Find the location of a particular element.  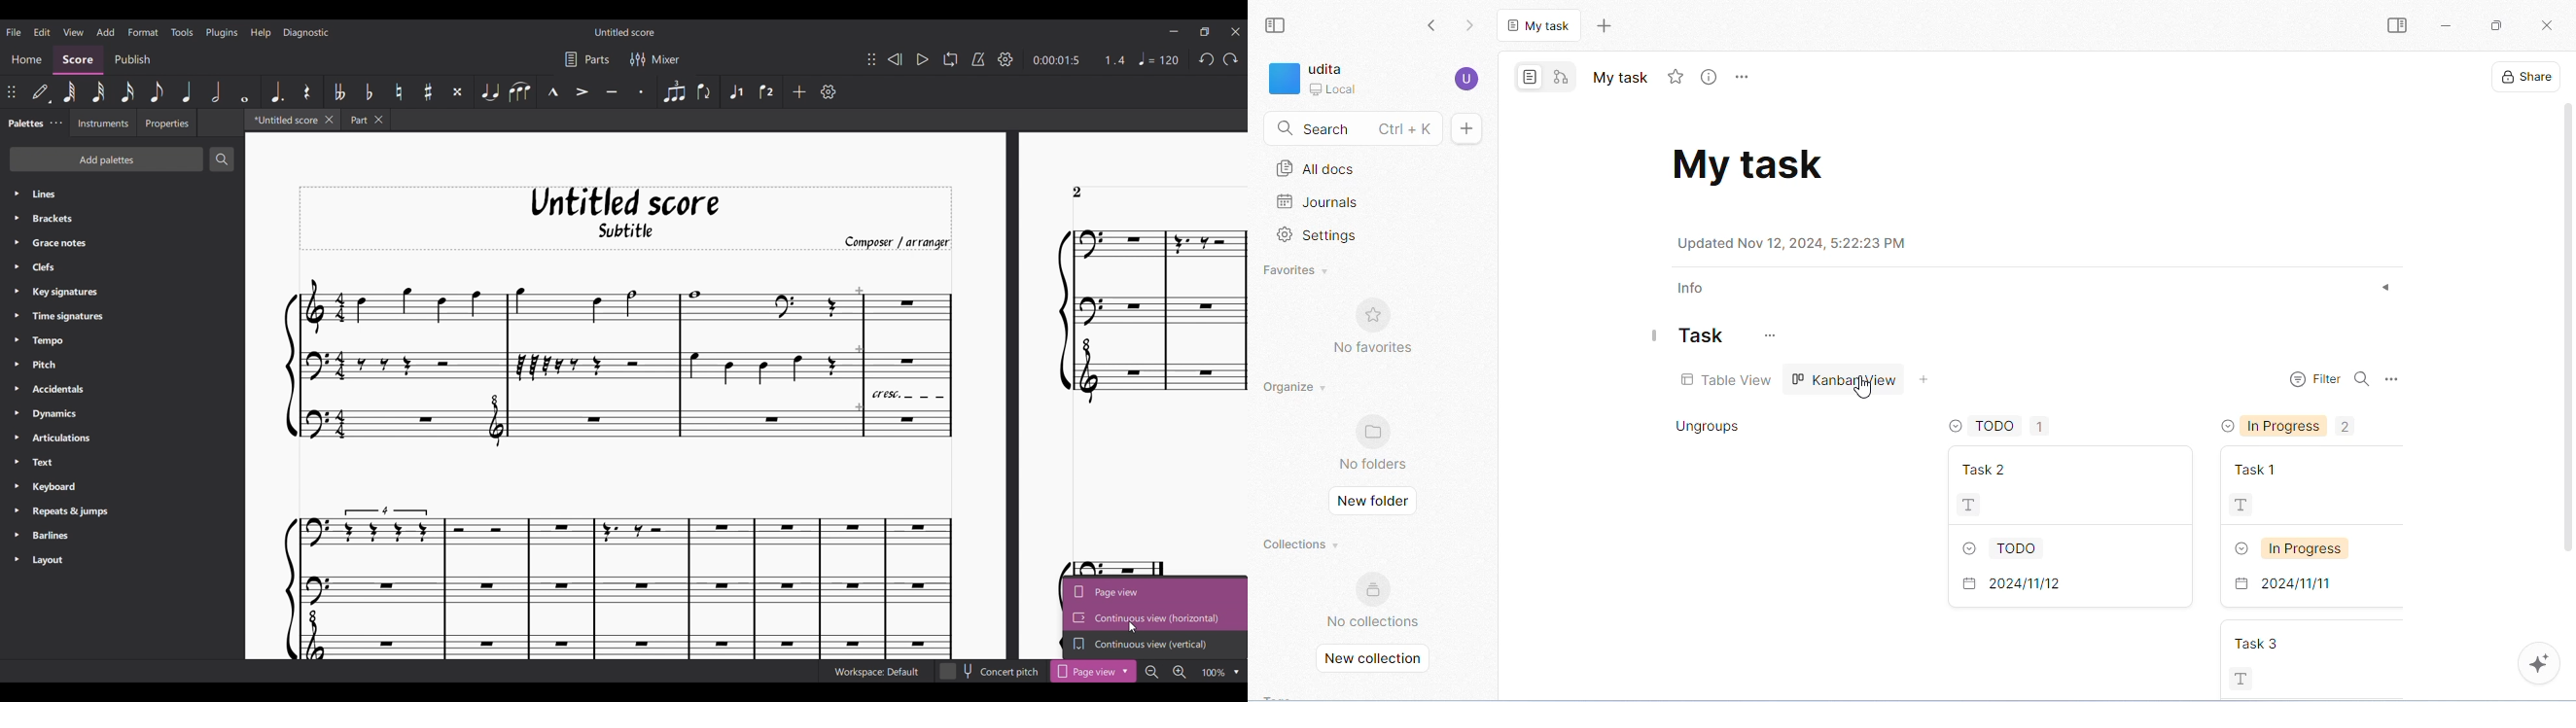

Expand respective palette is located at coordinates (16, 377).